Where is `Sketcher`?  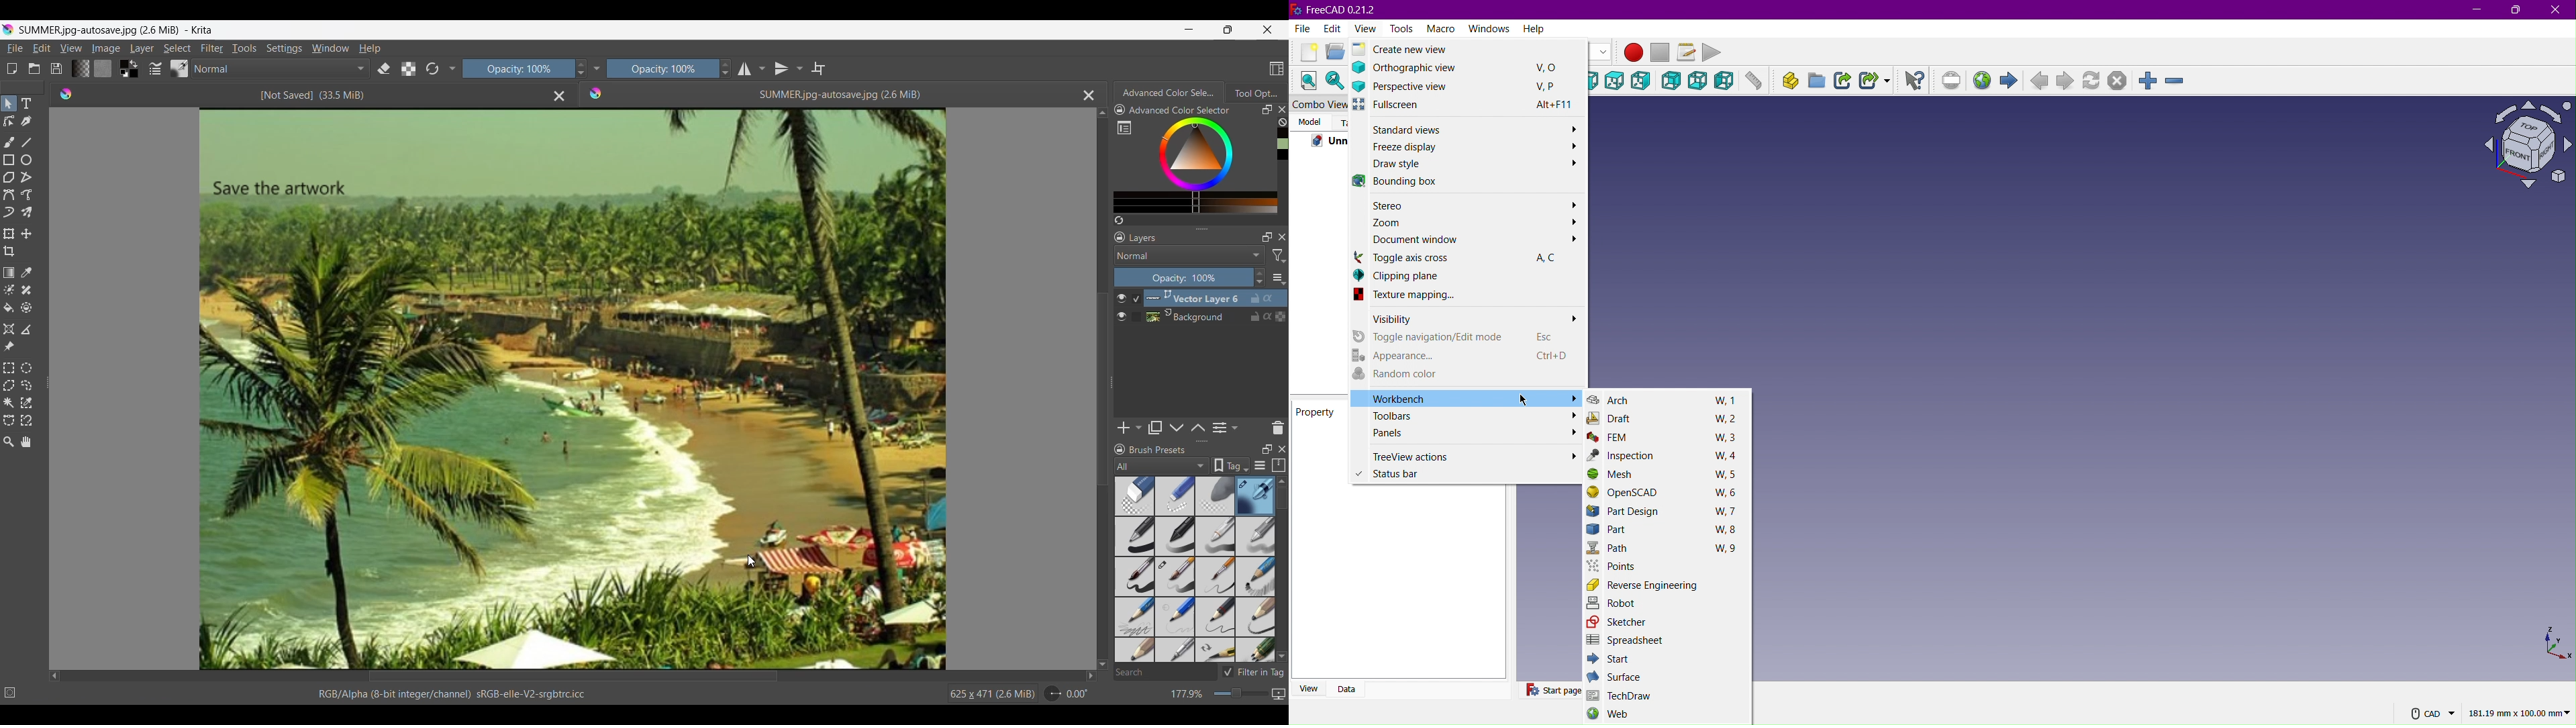
Sketcher is located at coordinates (1618, 622).